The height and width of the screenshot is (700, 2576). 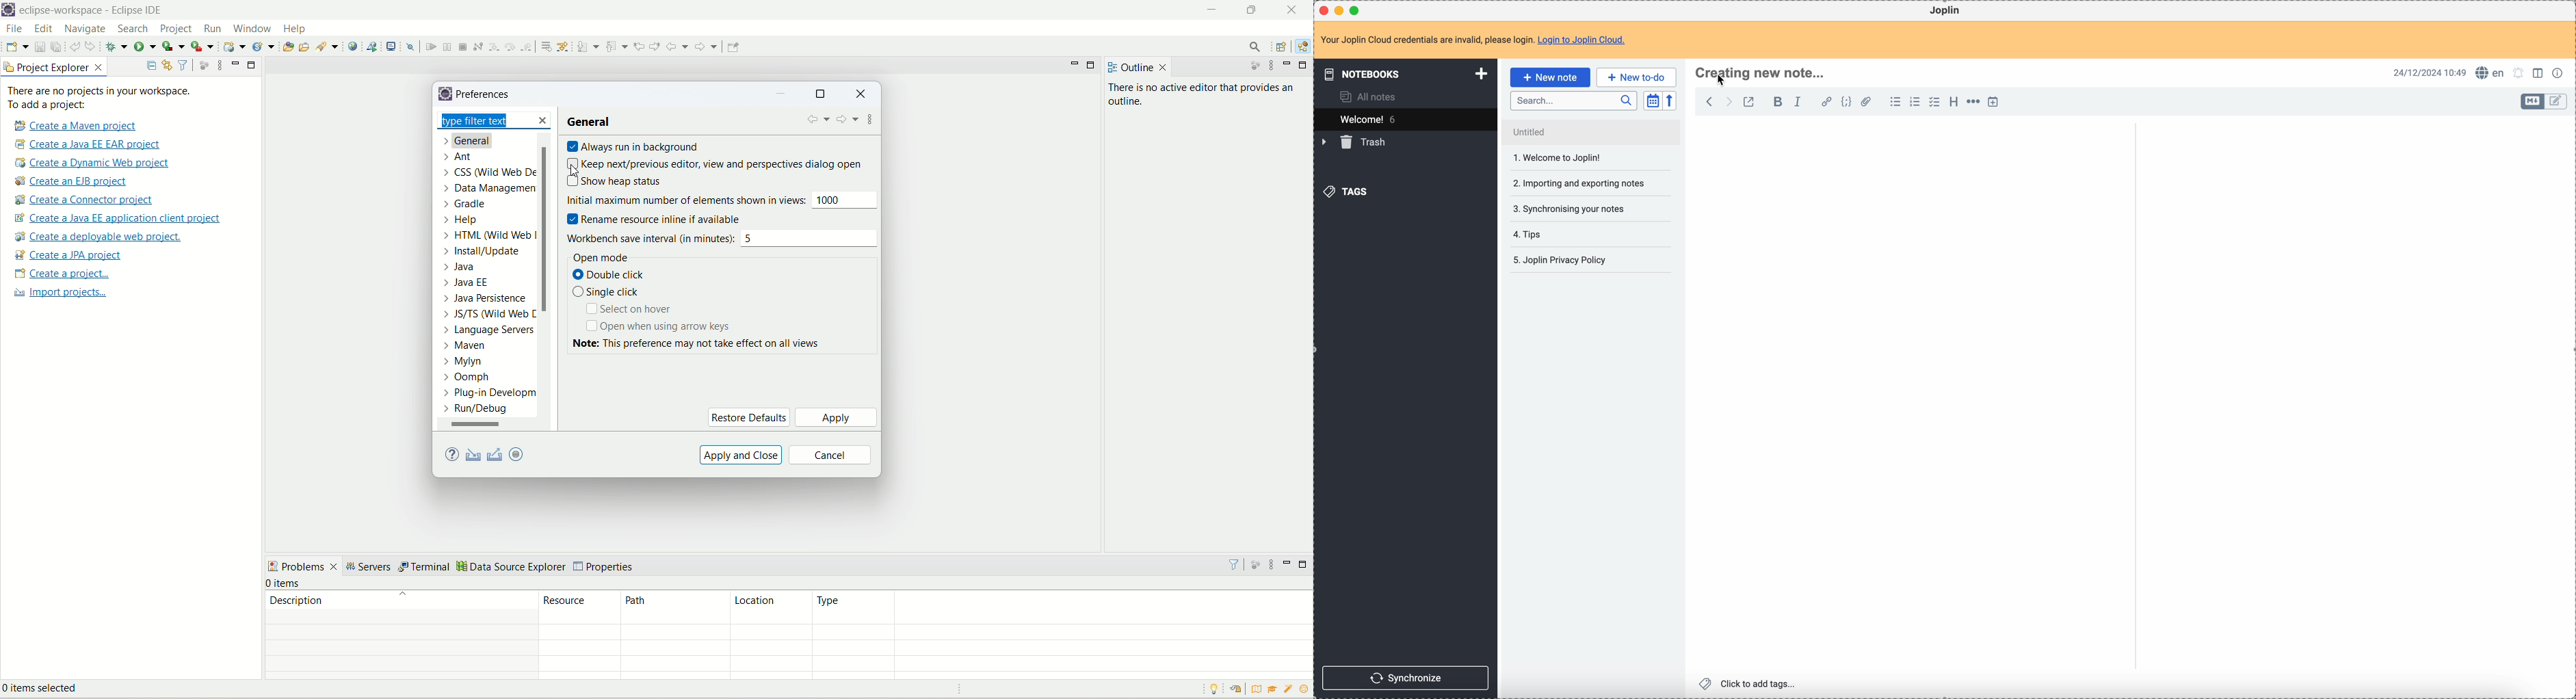 What do you see at coordinates (1289, 691) in the screenshot?
I see `what's new` at bounding box center [1289, 691].